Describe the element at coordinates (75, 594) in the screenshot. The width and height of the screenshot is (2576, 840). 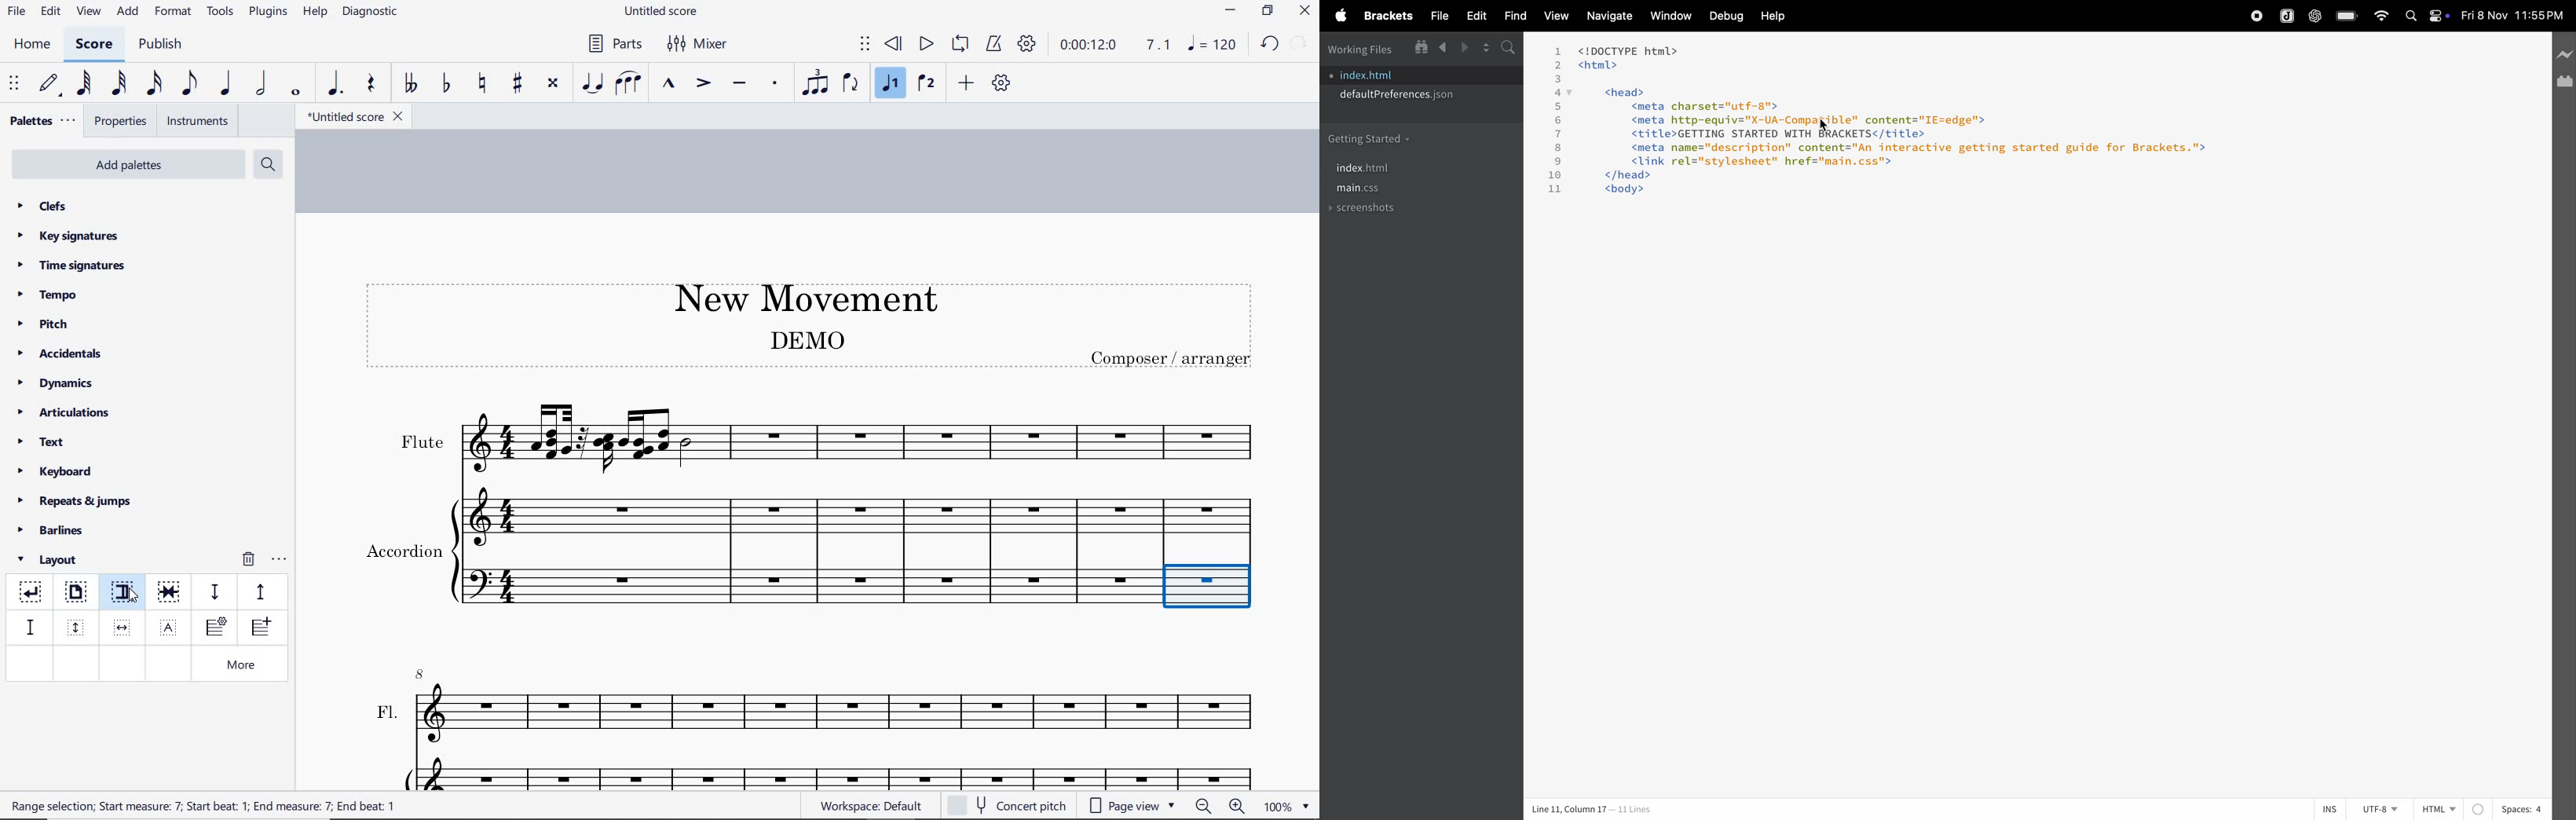
I see `page break` at that location.